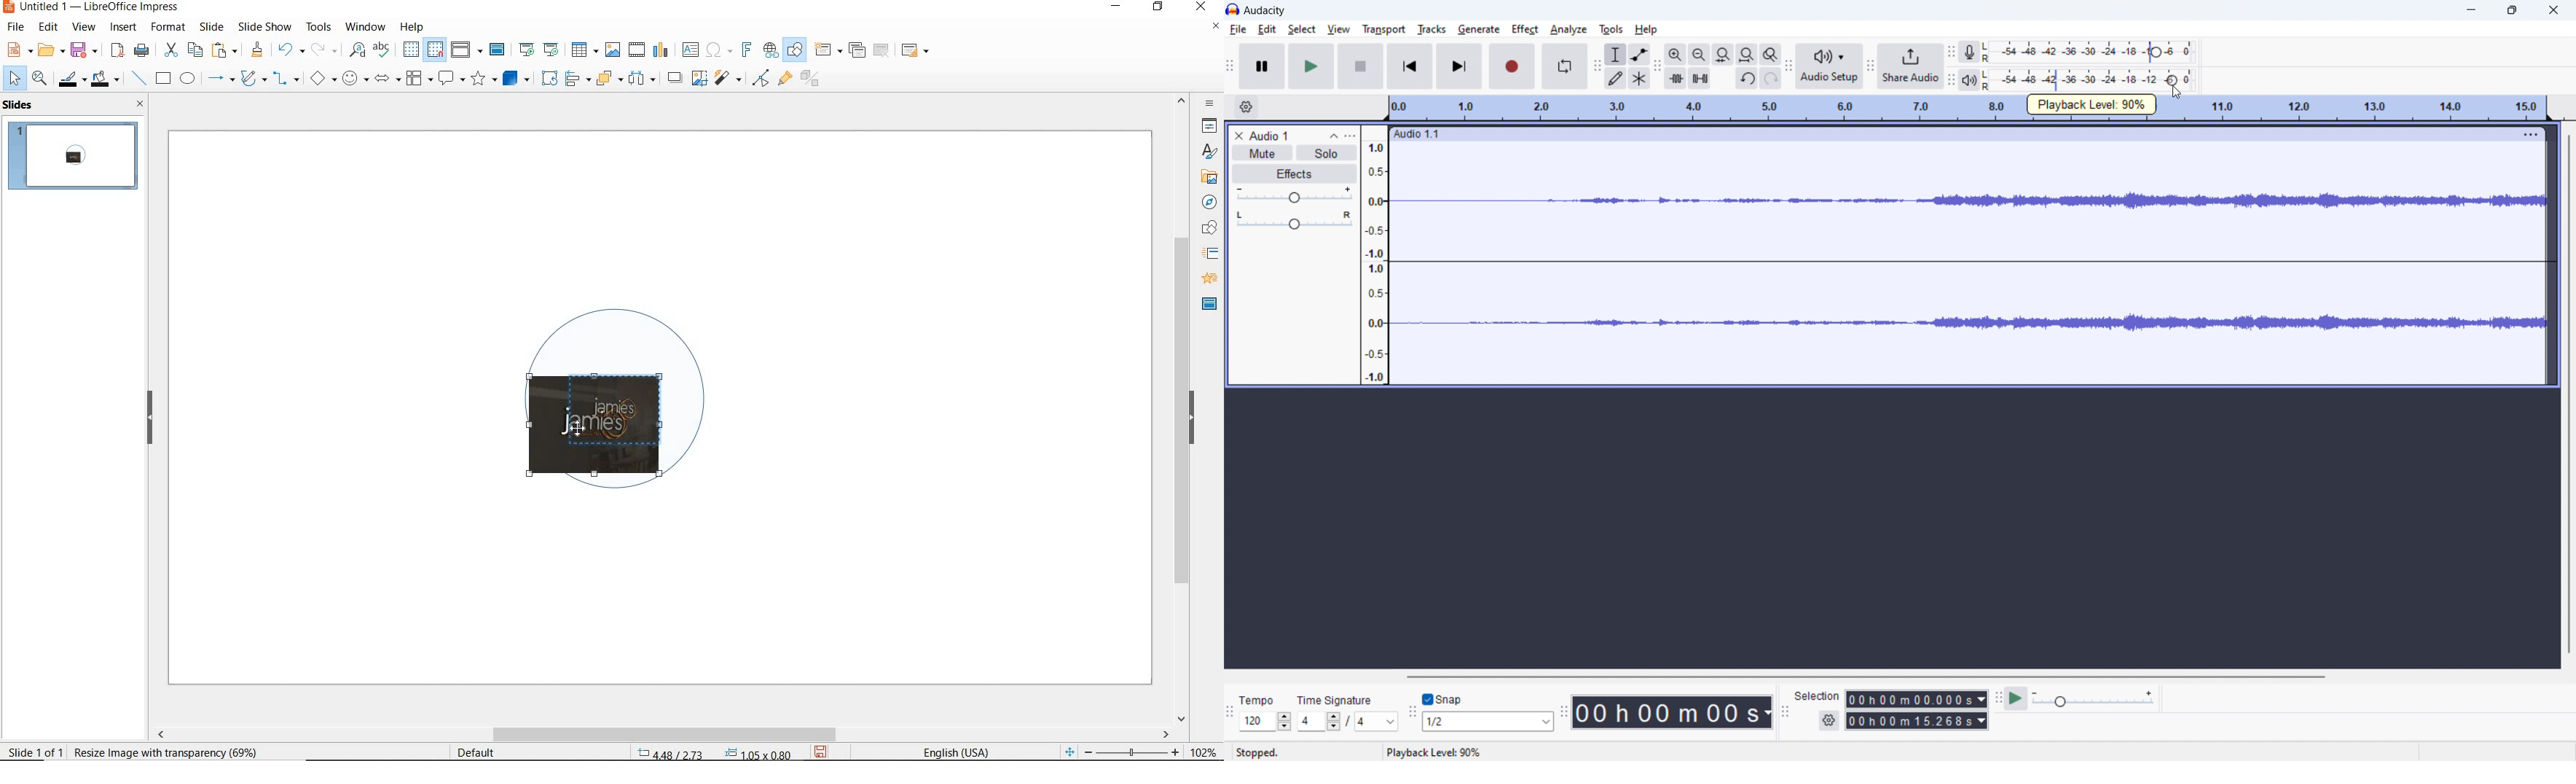 The width and height of the screenshot is (2576, 784). Describe the element at coordinates (1479, 29) in the screenshot. I see `generate` at that location.